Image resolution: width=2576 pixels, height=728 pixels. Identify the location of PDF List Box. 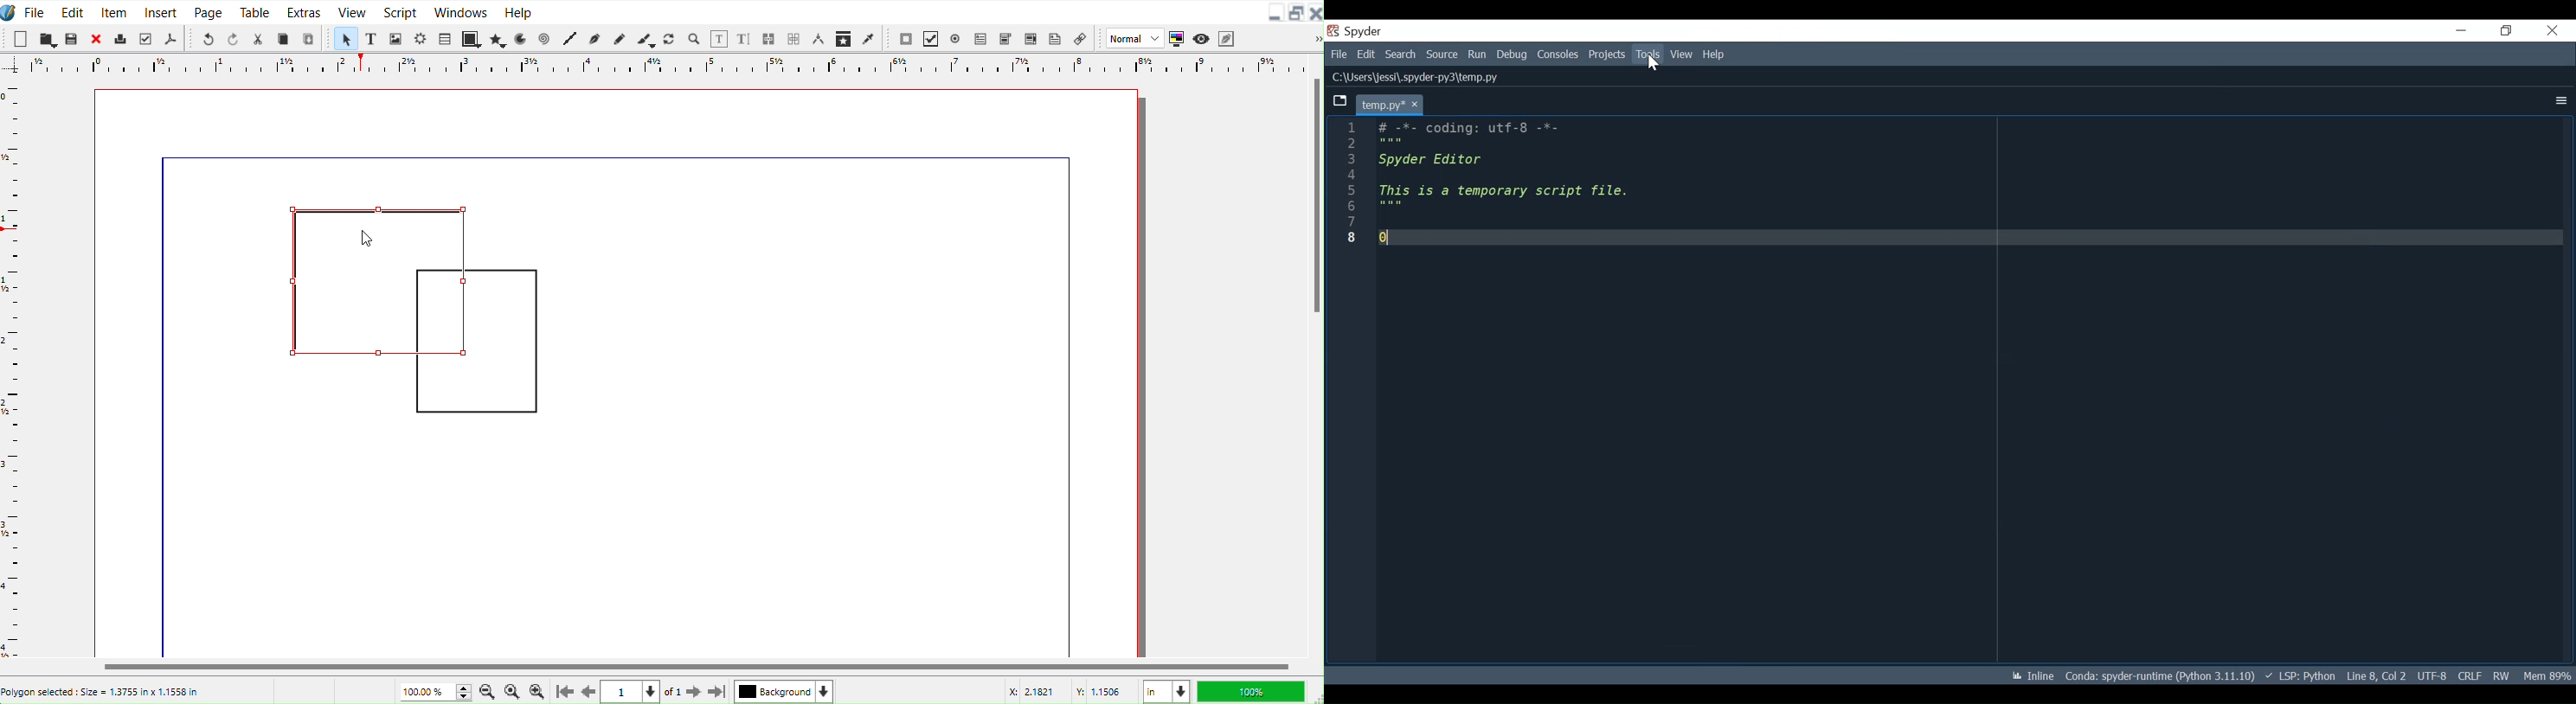
(1030, 37).